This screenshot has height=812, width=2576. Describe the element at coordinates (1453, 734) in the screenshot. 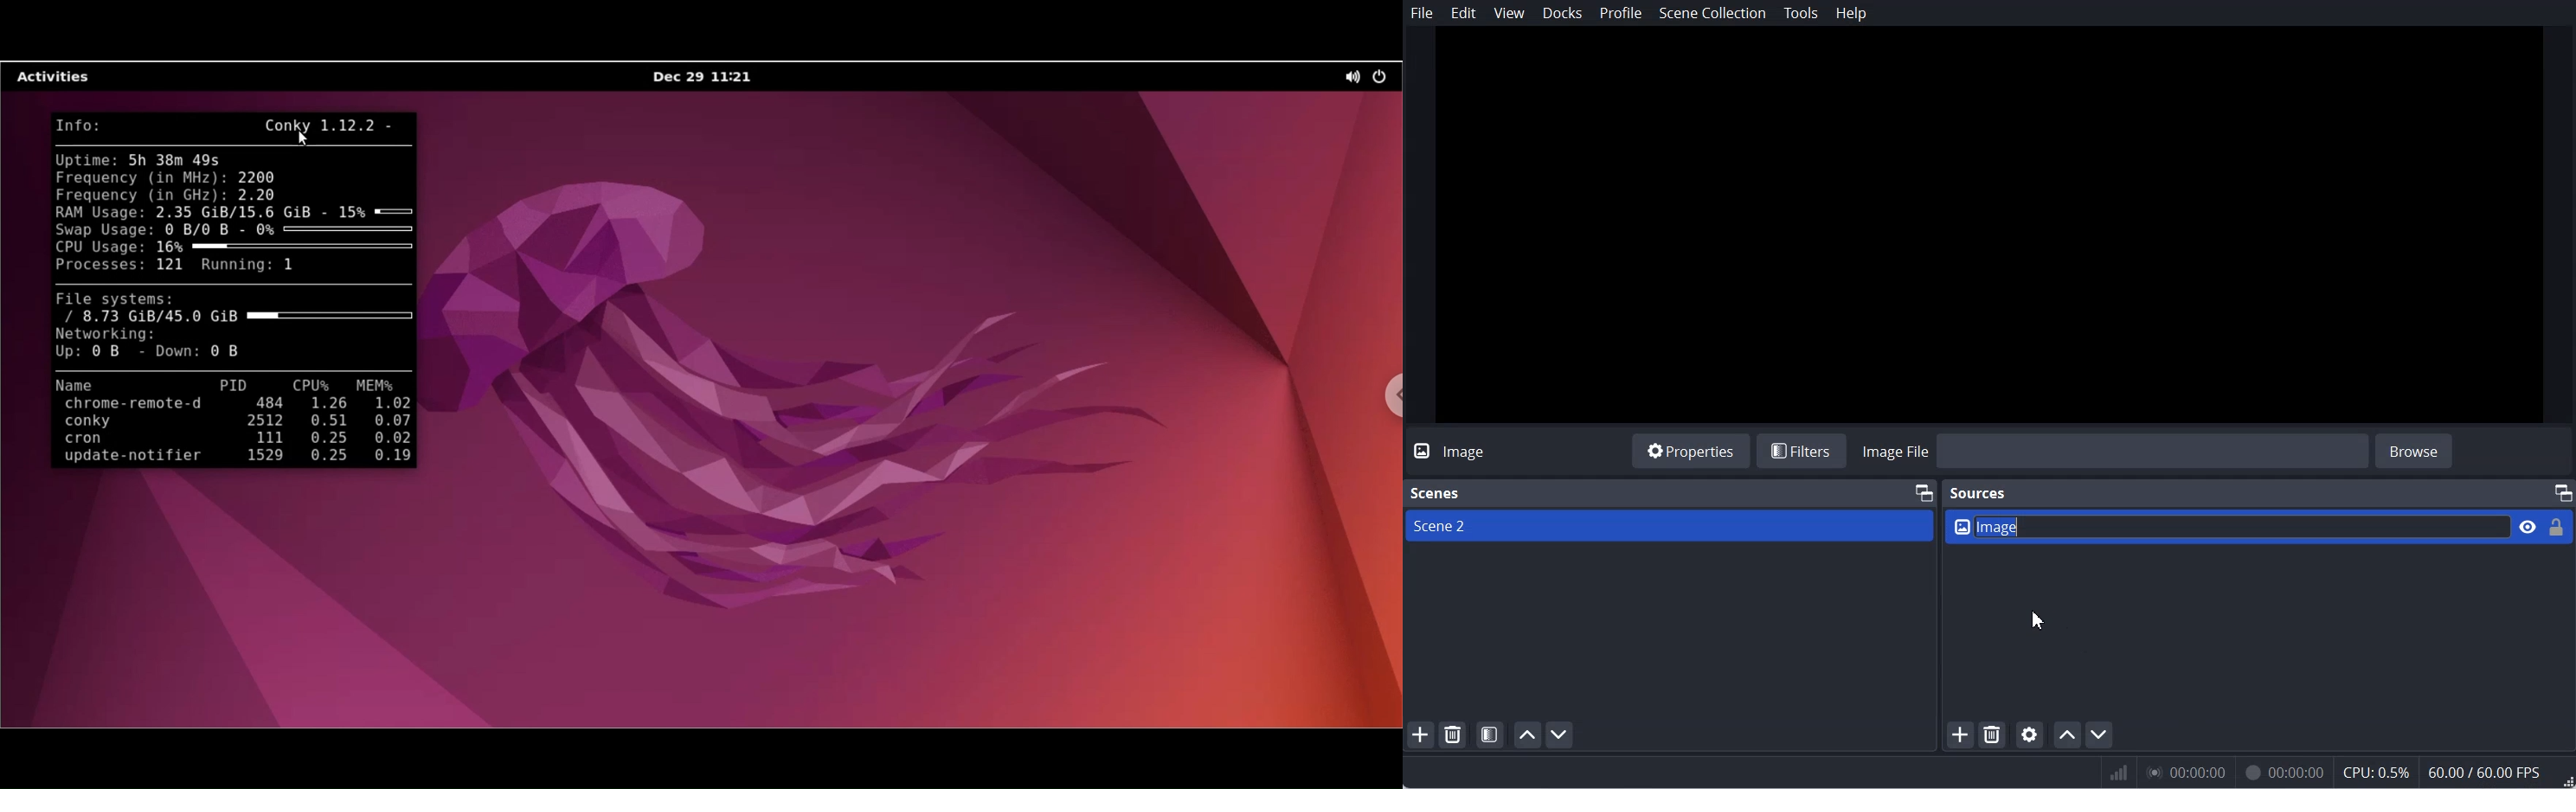

I see `Remove selected Scene` at that location.